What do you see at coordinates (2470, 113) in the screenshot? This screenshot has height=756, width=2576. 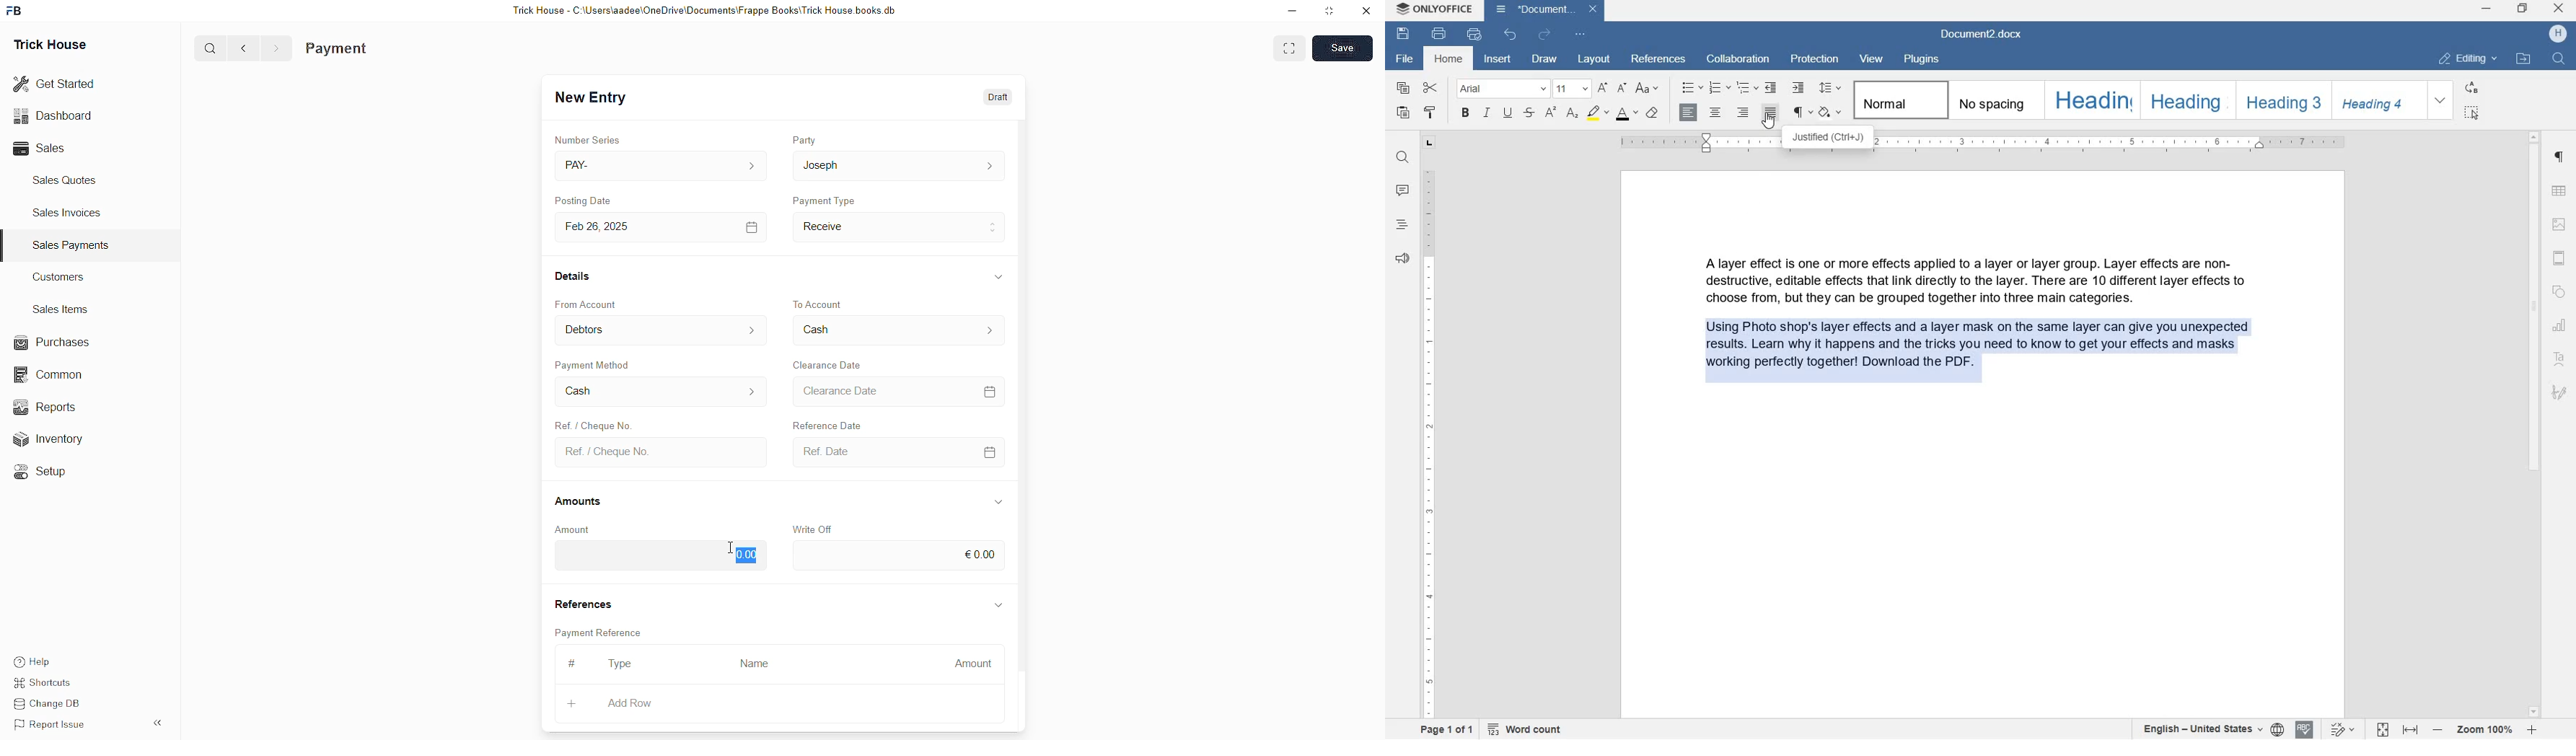 I see `SELECT ALL` at bounding box center [2470, 113].